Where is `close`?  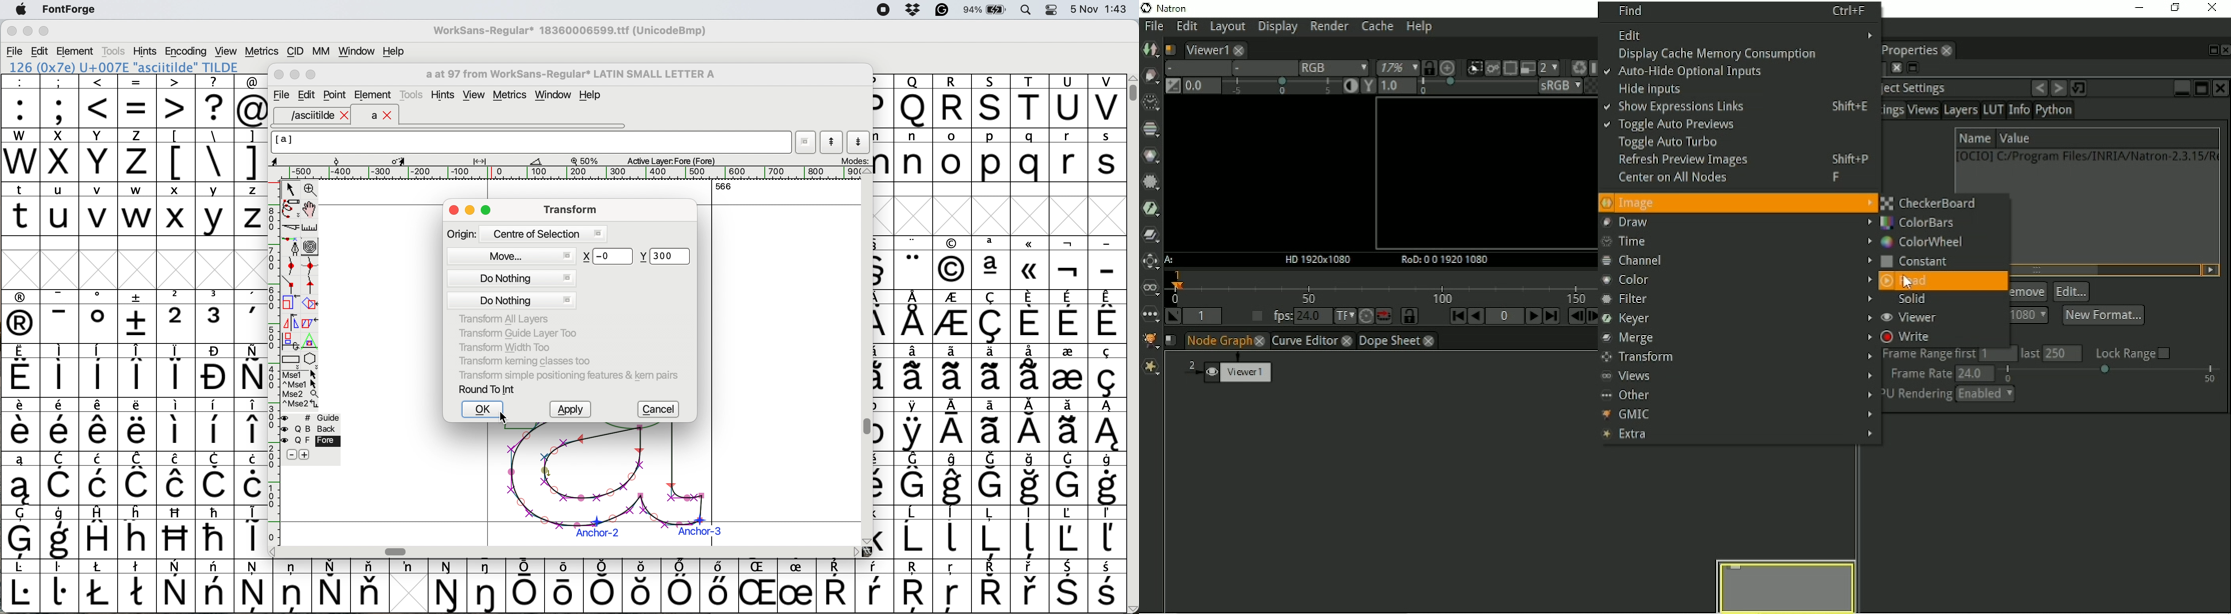
close is located at coordinates (454, 211).